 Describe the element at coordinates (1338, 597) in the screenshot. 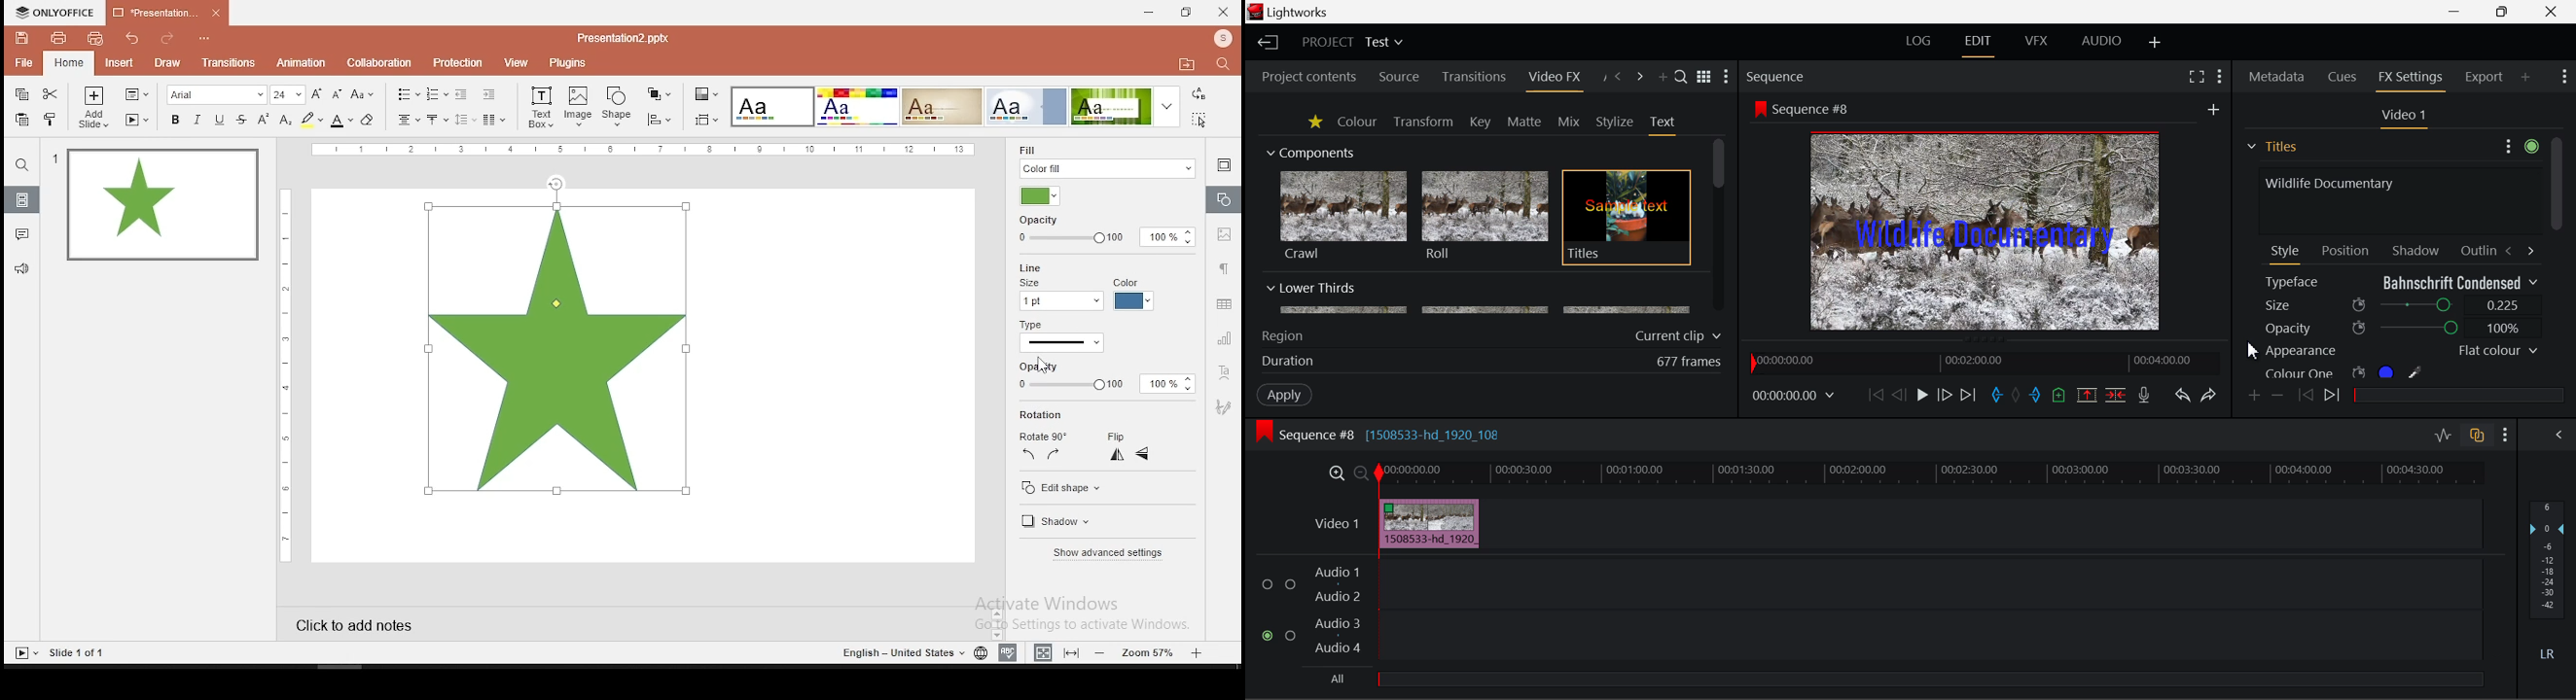

I see `Audio 2` at that location.